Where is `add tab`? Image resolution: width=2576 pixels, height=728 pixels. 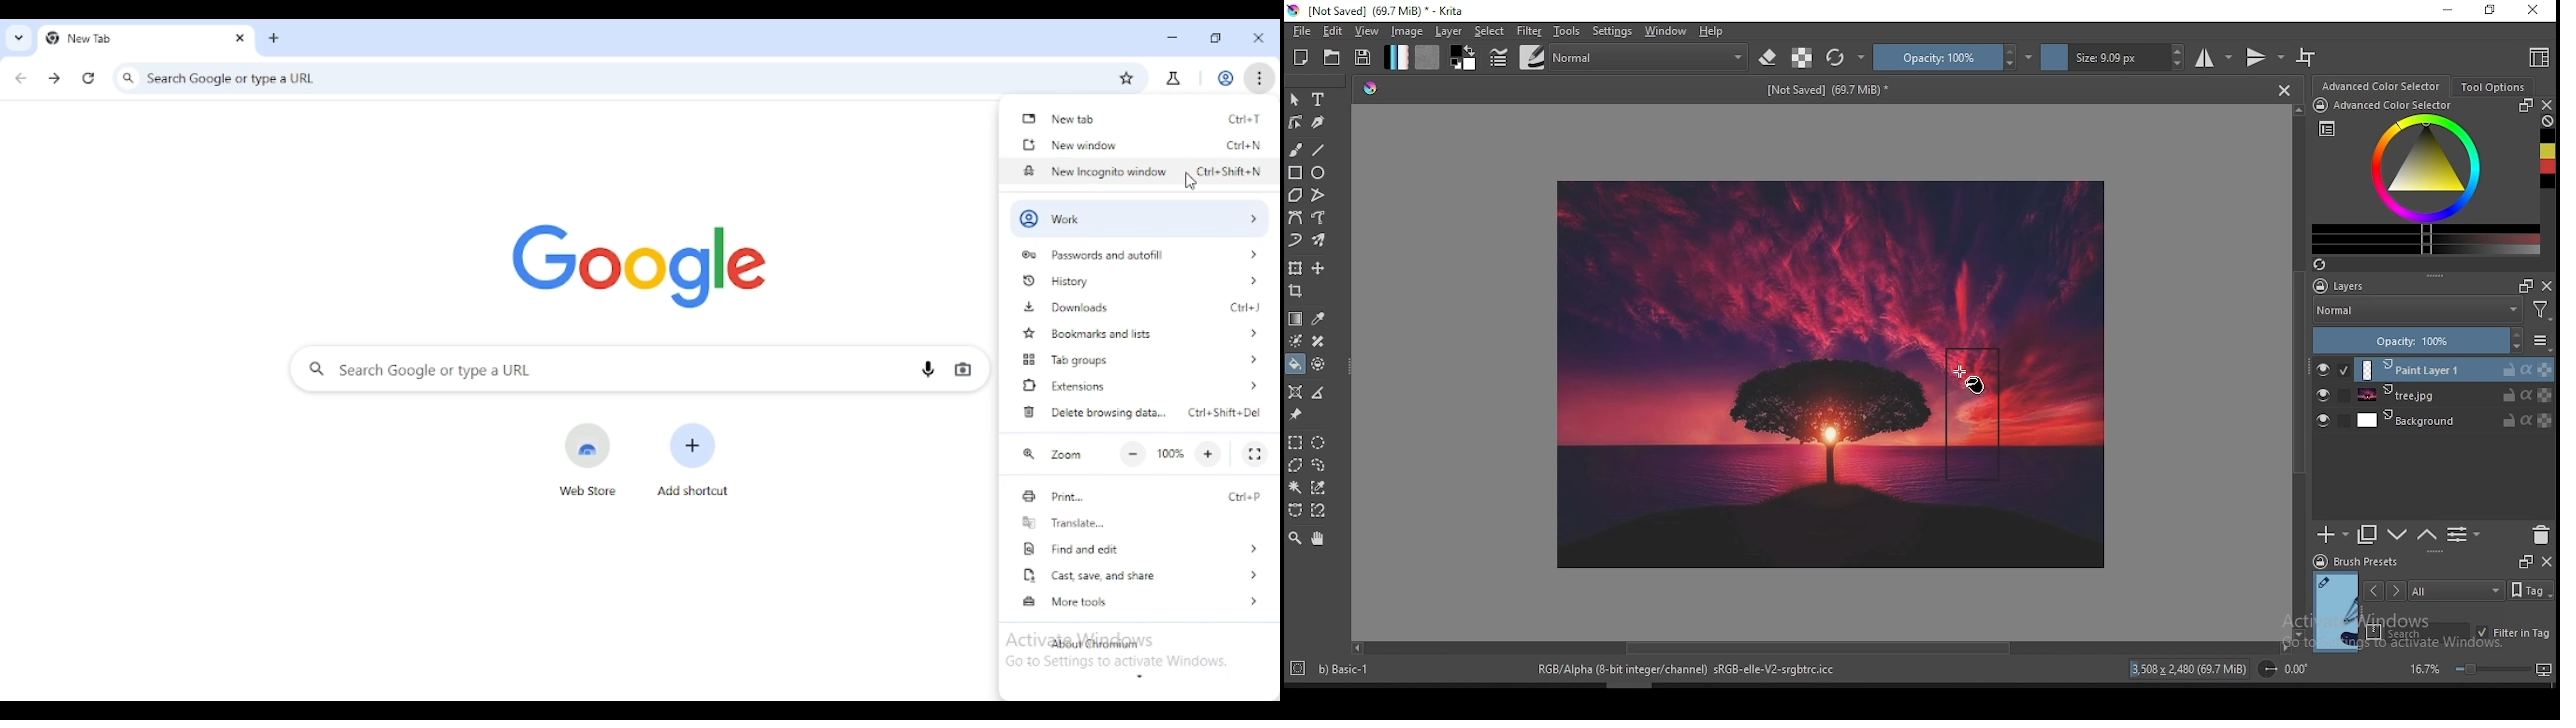
add tab is located at coordinates (275, 38).